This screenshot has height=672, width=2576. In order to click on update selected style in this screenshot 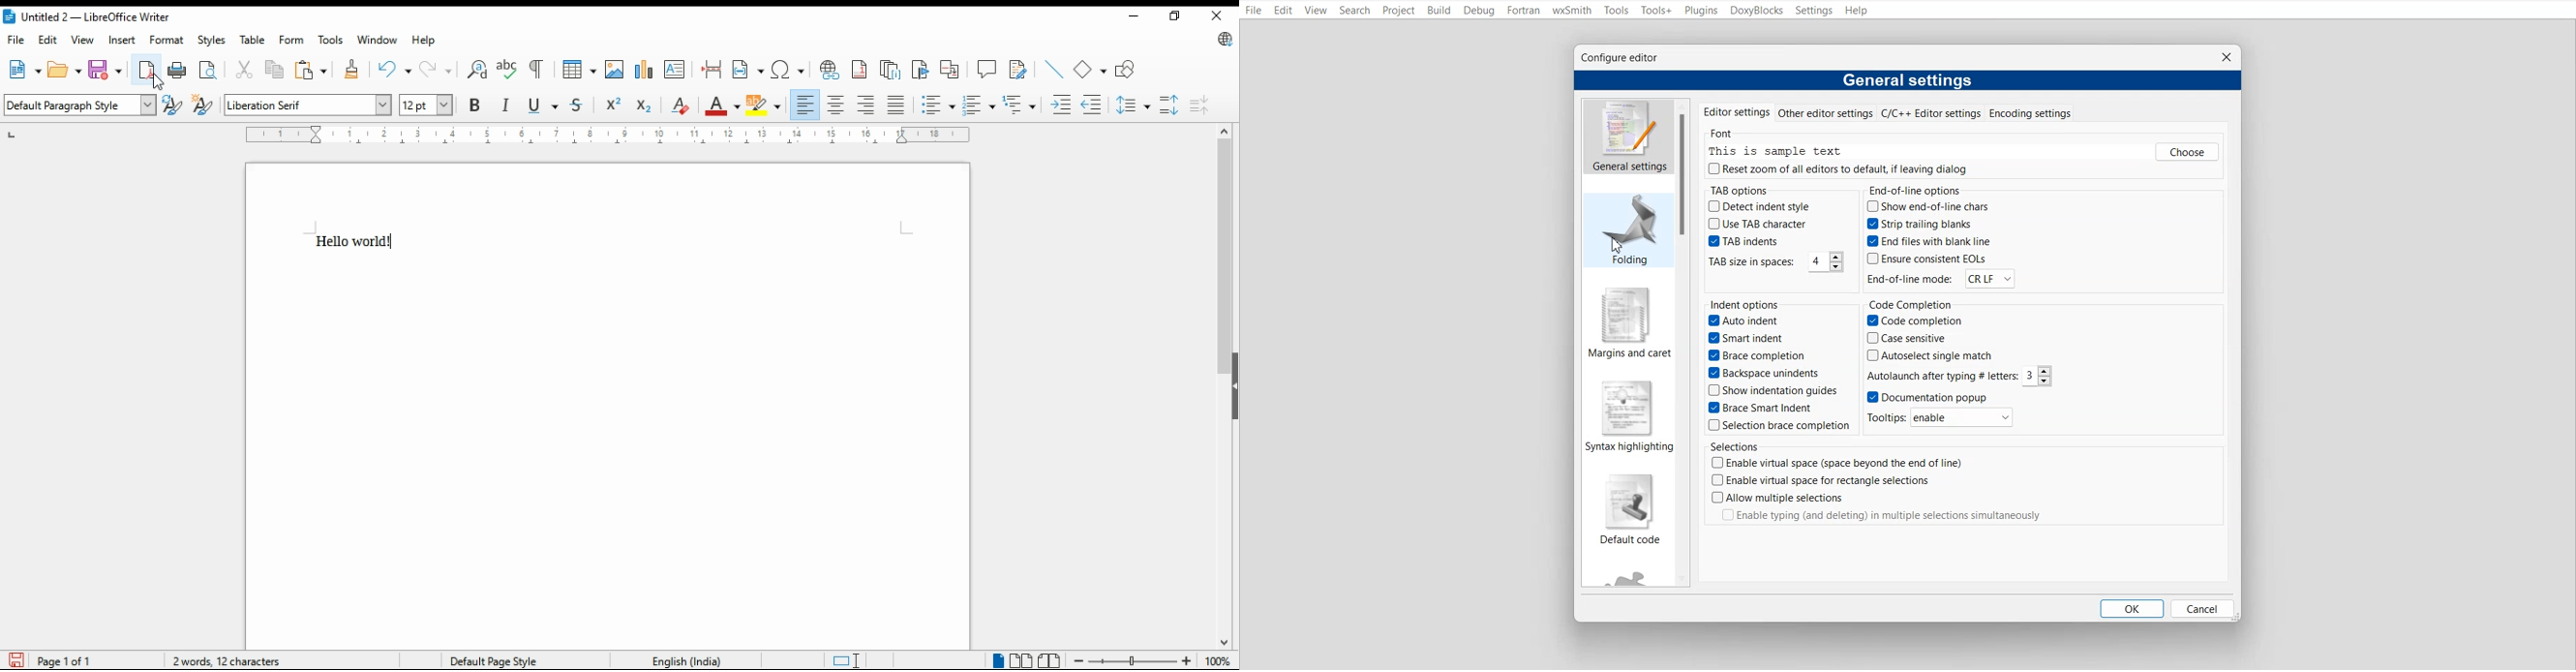, I will do `click(175, 105)`.